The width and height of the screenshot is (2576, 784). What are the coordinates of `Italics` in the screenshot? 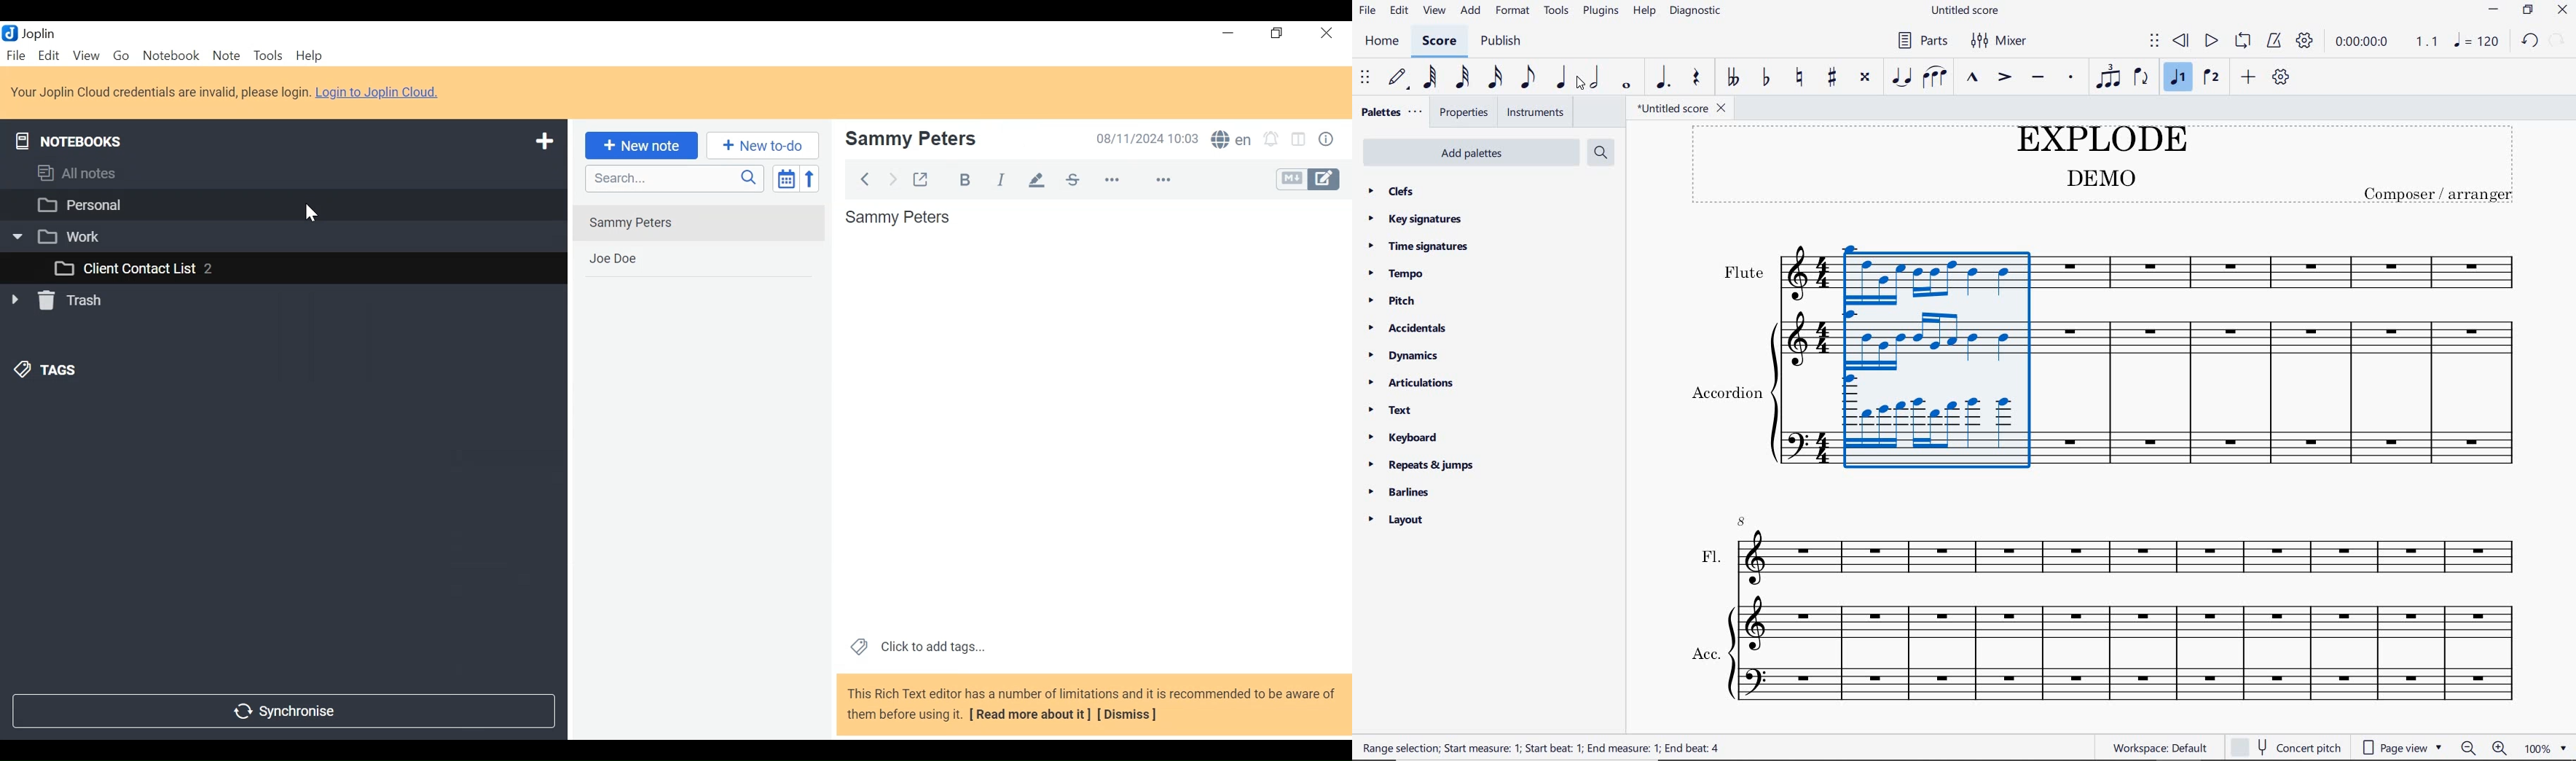 It's located at (1004, 178).